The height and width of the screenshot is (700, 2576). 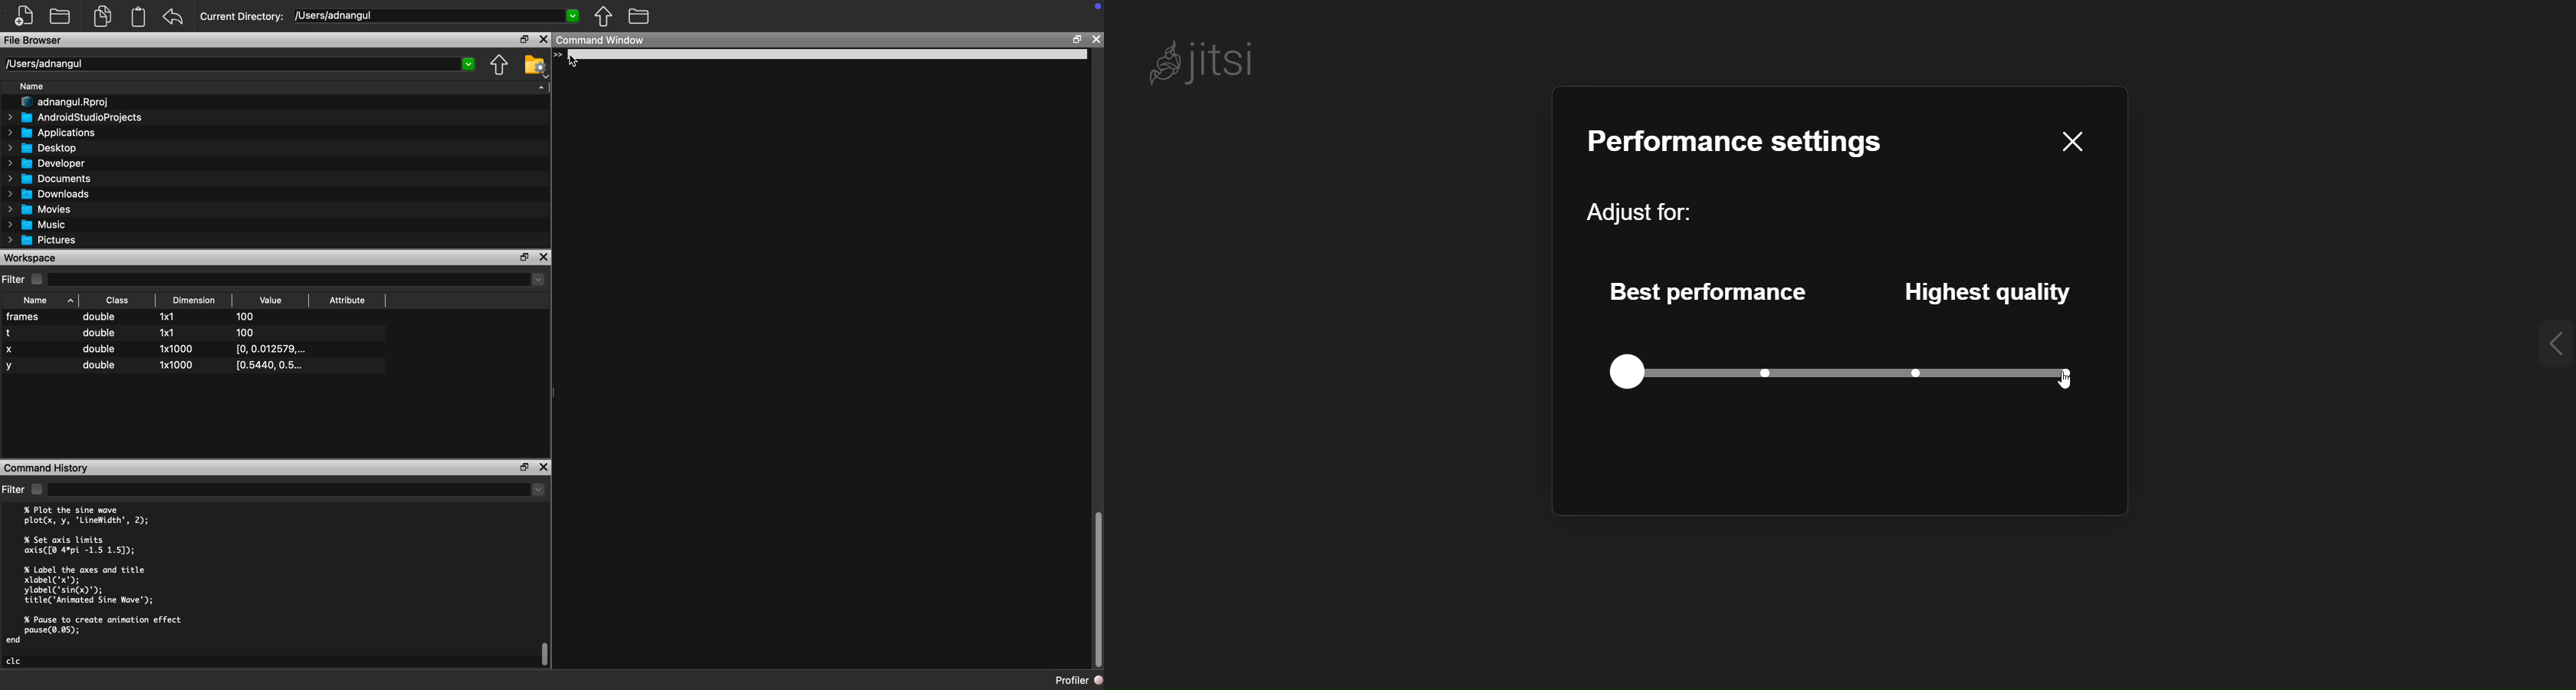 I want to click on Restore Down, so click(x=525, y=468).